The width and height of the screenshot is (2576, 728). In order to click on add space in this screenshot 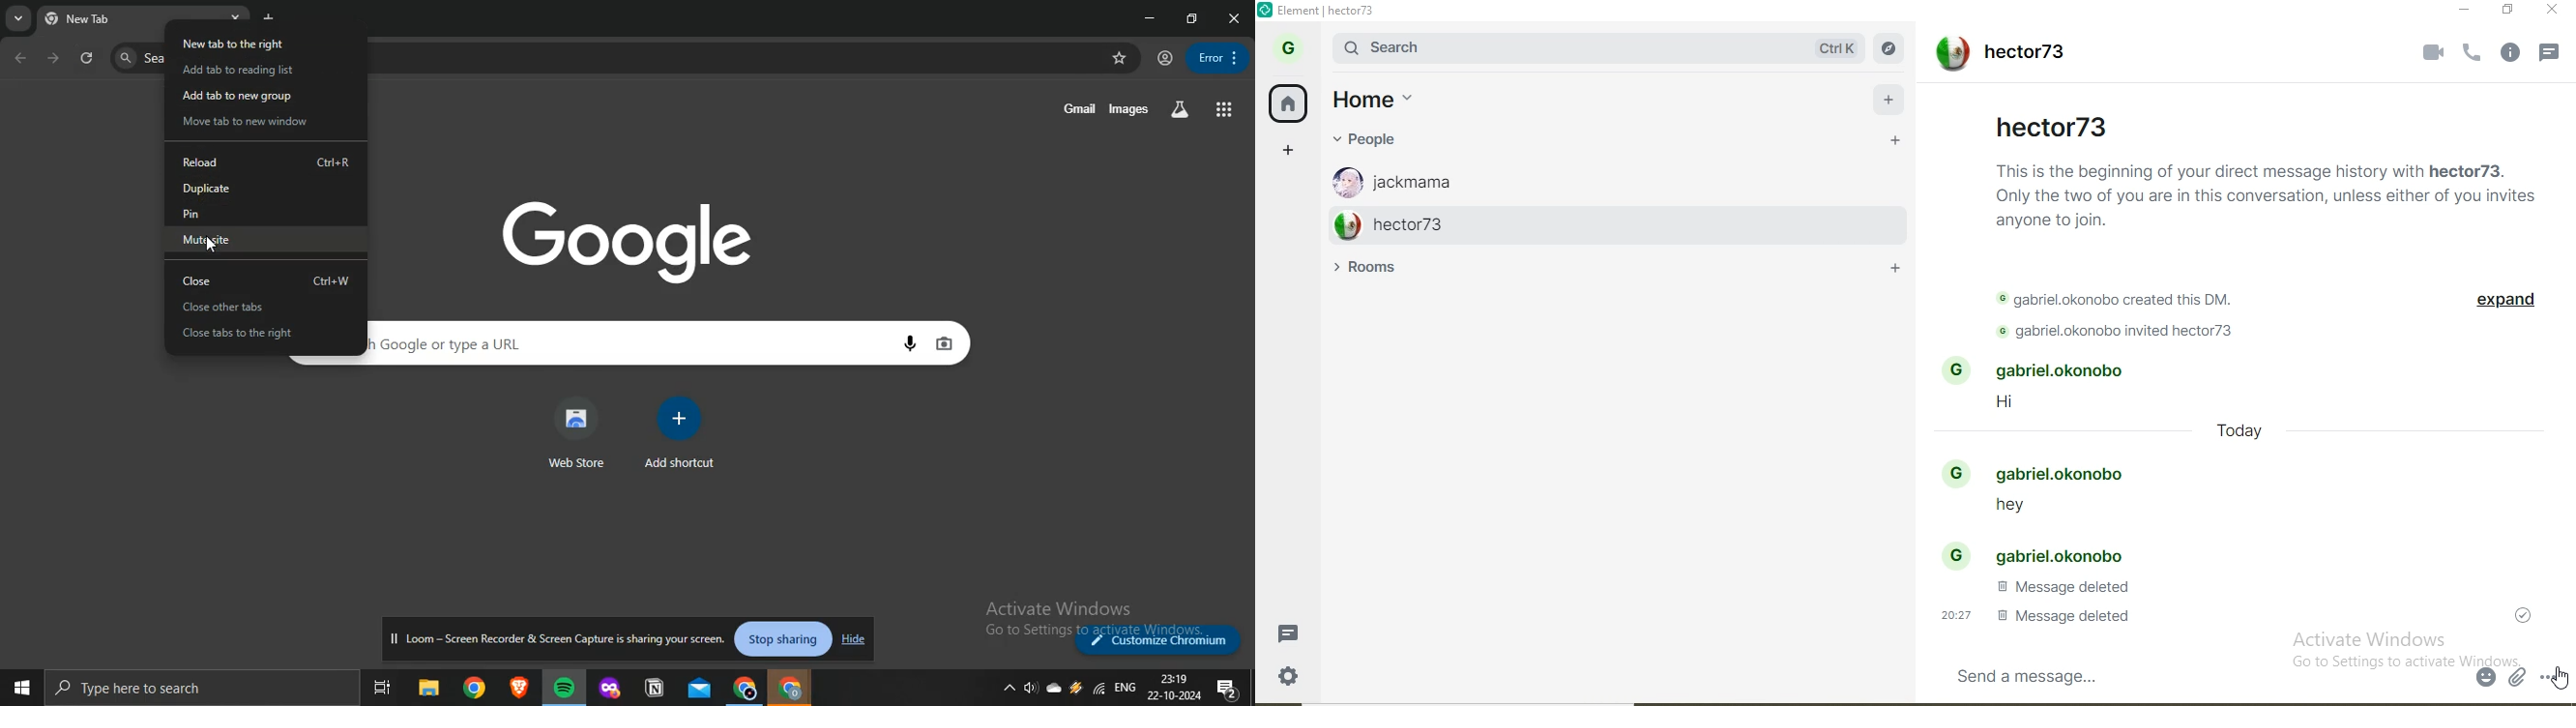, I will do `click(1289, 148)`.